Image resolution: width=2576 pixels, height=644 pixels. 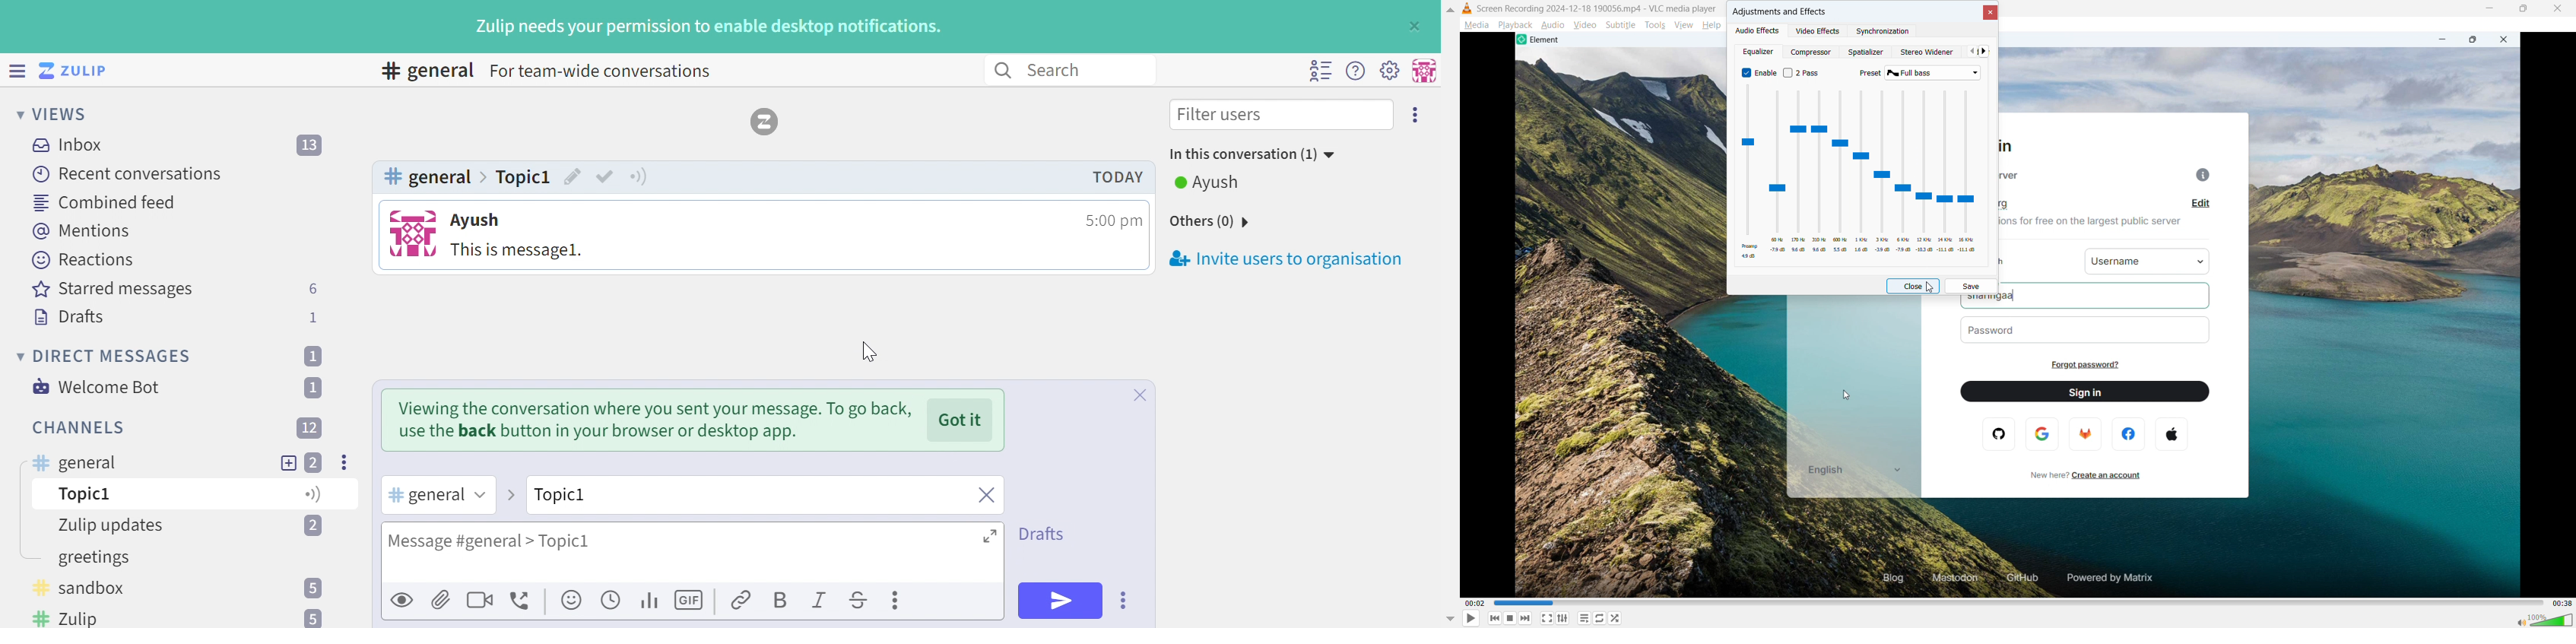 I want to click on 1, so click(x=316, y=317).